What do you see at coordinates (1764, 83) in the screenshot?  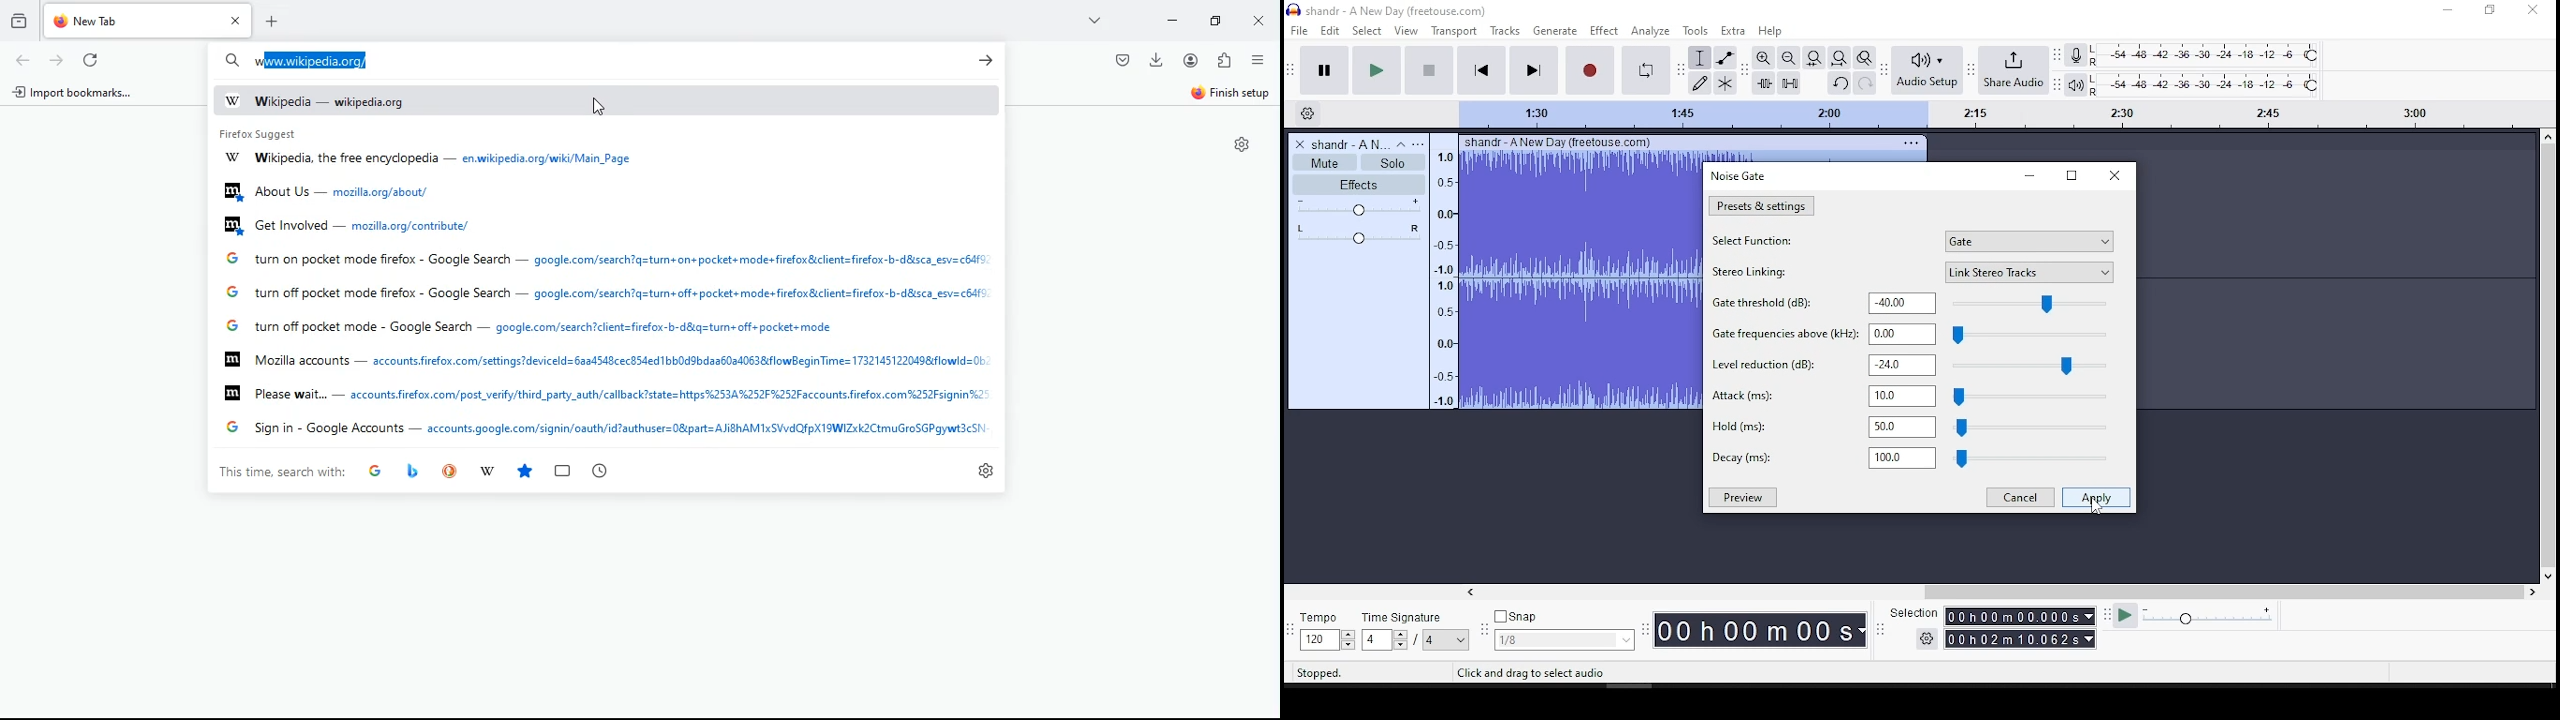 I see `trim audio outside selection` at bounding box center [1764, 83].